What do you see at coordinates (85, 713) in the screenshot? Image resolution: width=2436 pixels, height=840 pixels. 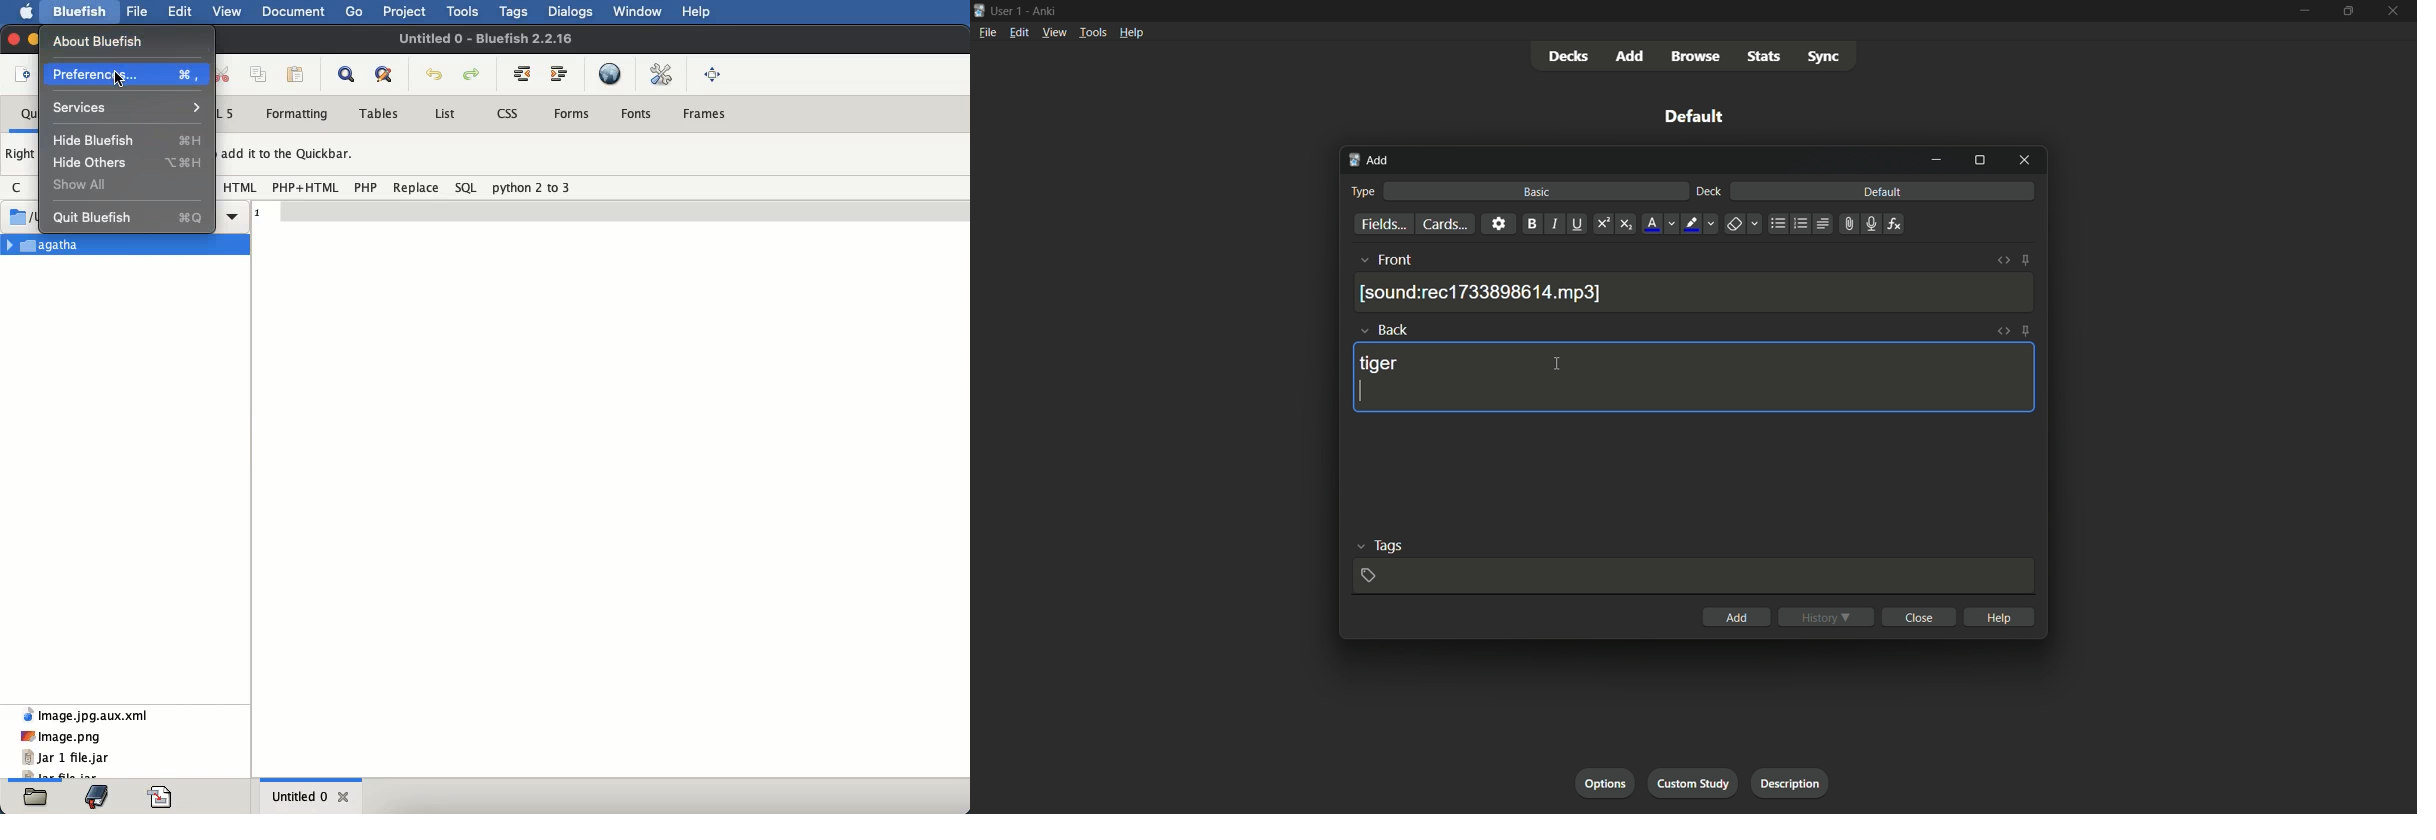 I see `xml` at bounding box center [85, 713].